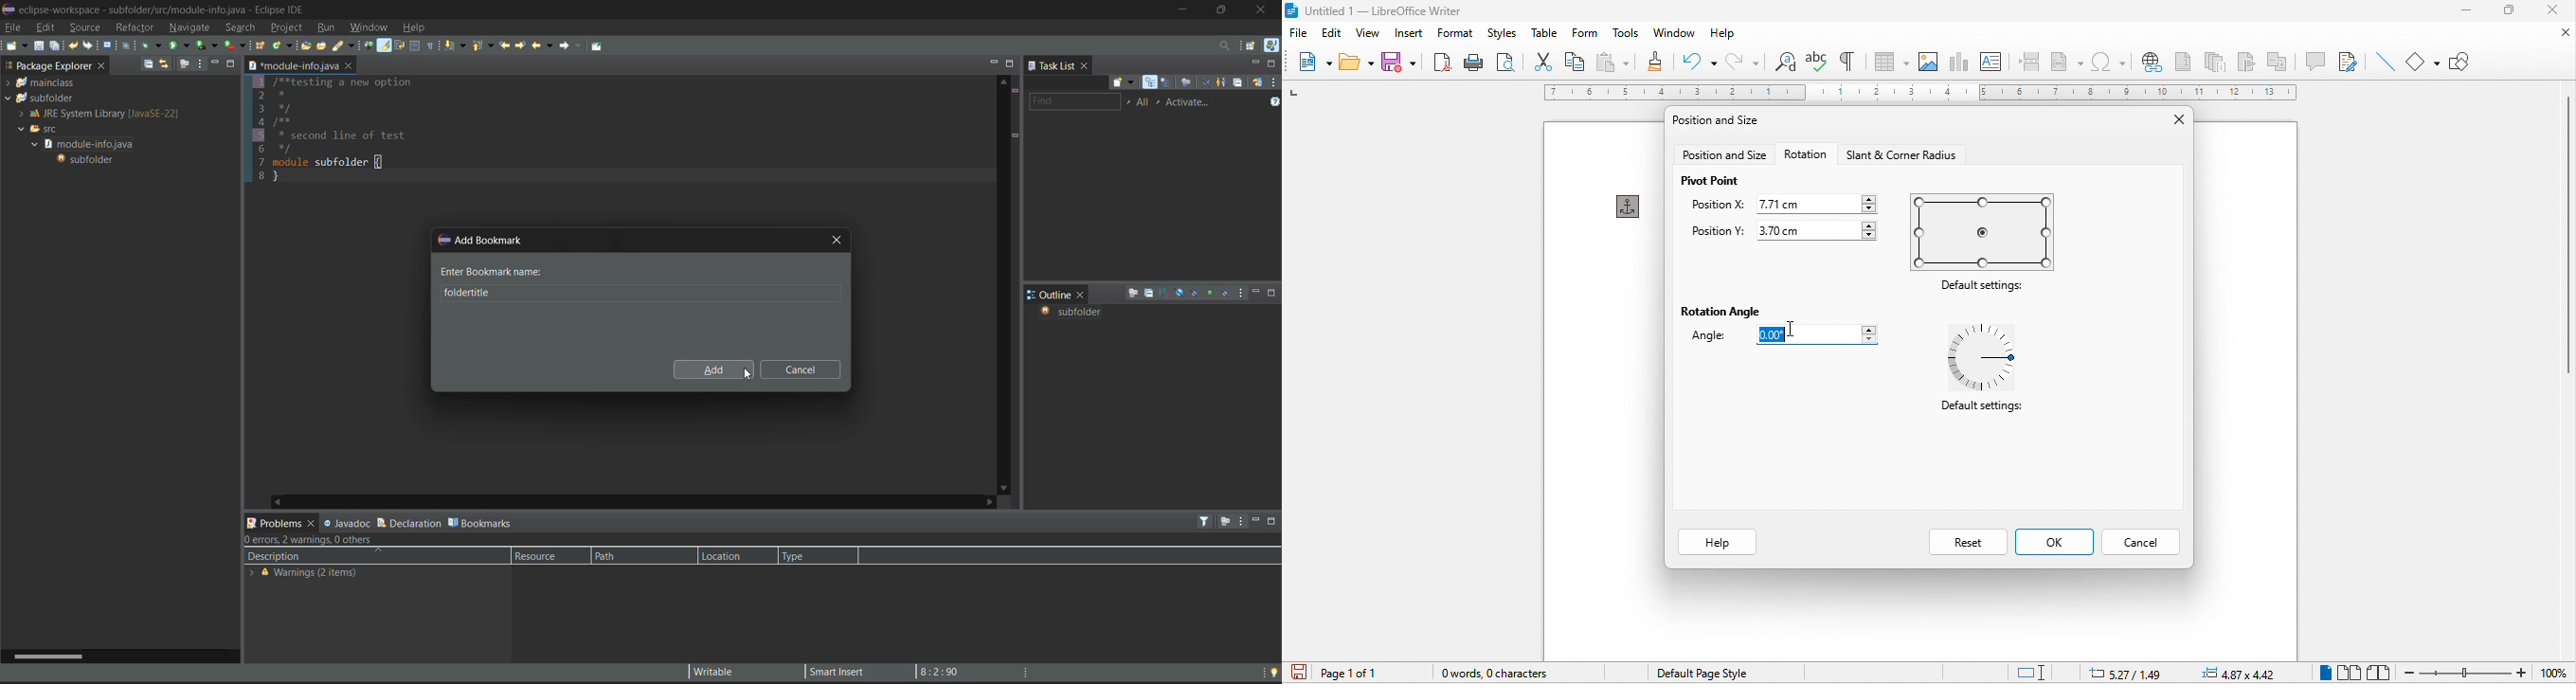 This screenshot has width=2576, height=700. Describe the element at coordinates (1719, 543) in the screenshot. I see `help` at that location.